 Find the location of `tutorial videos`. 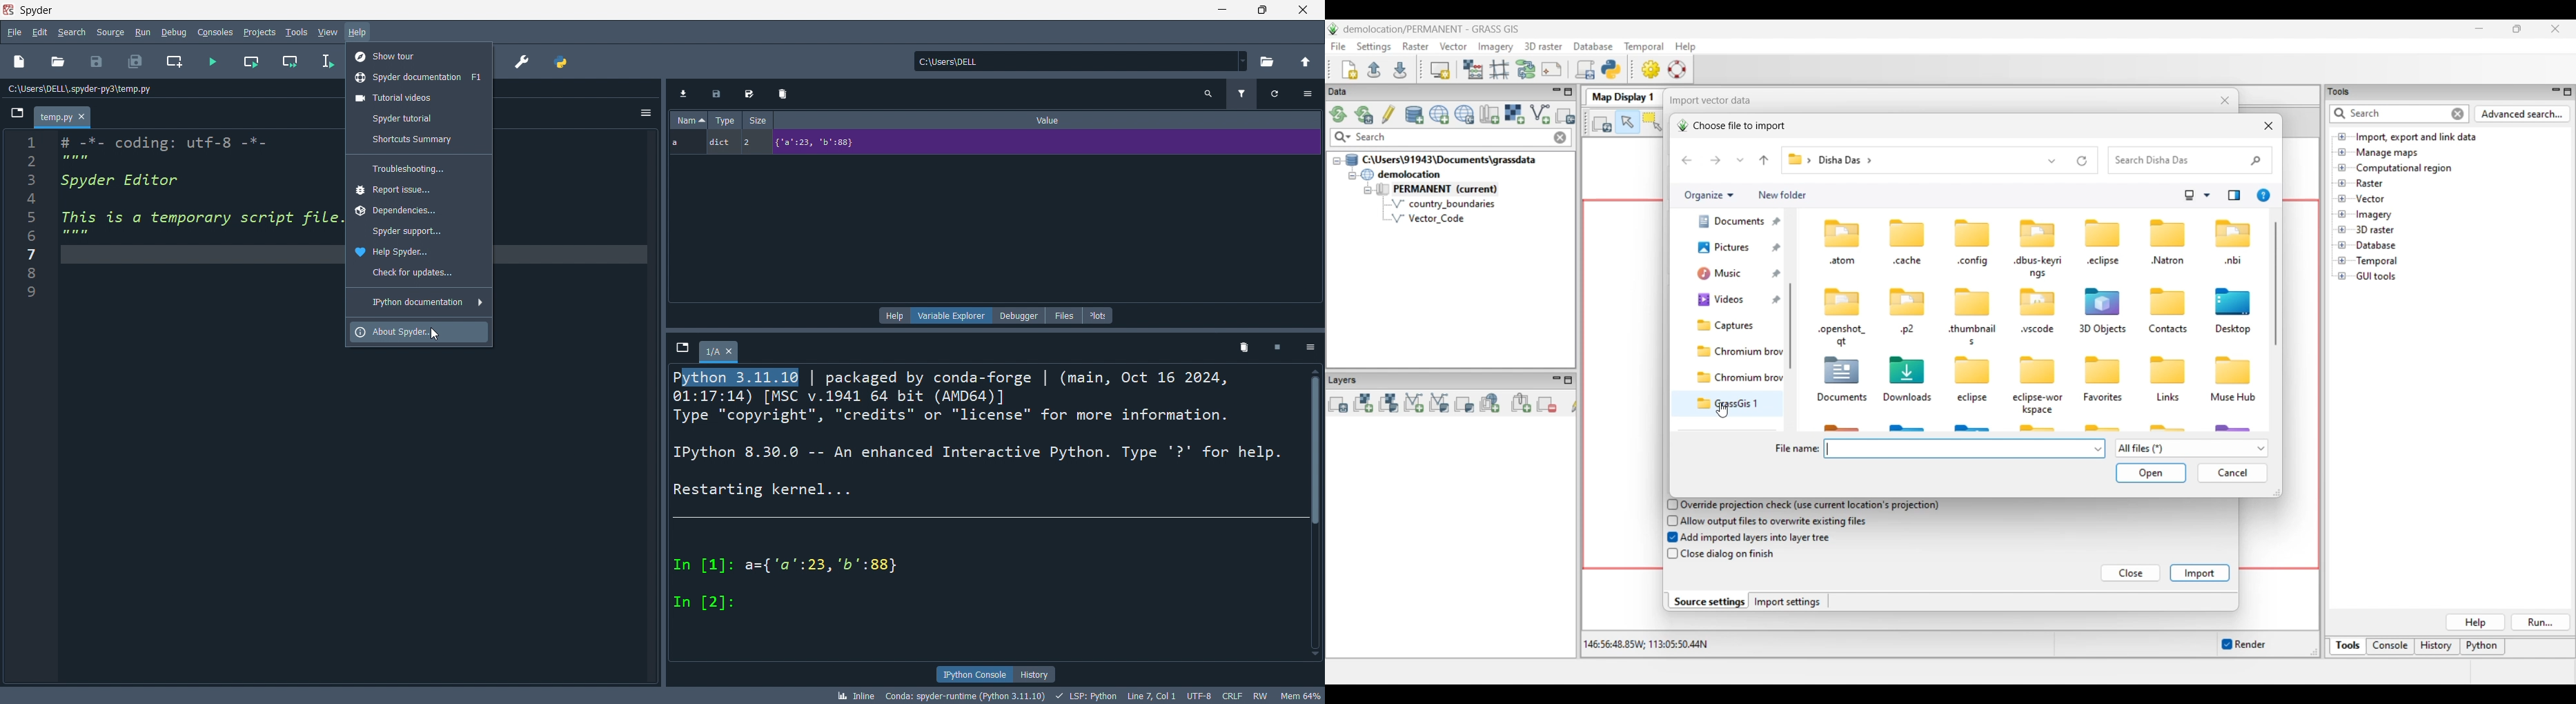

tutorial videos is located at coordinates (420, 96).